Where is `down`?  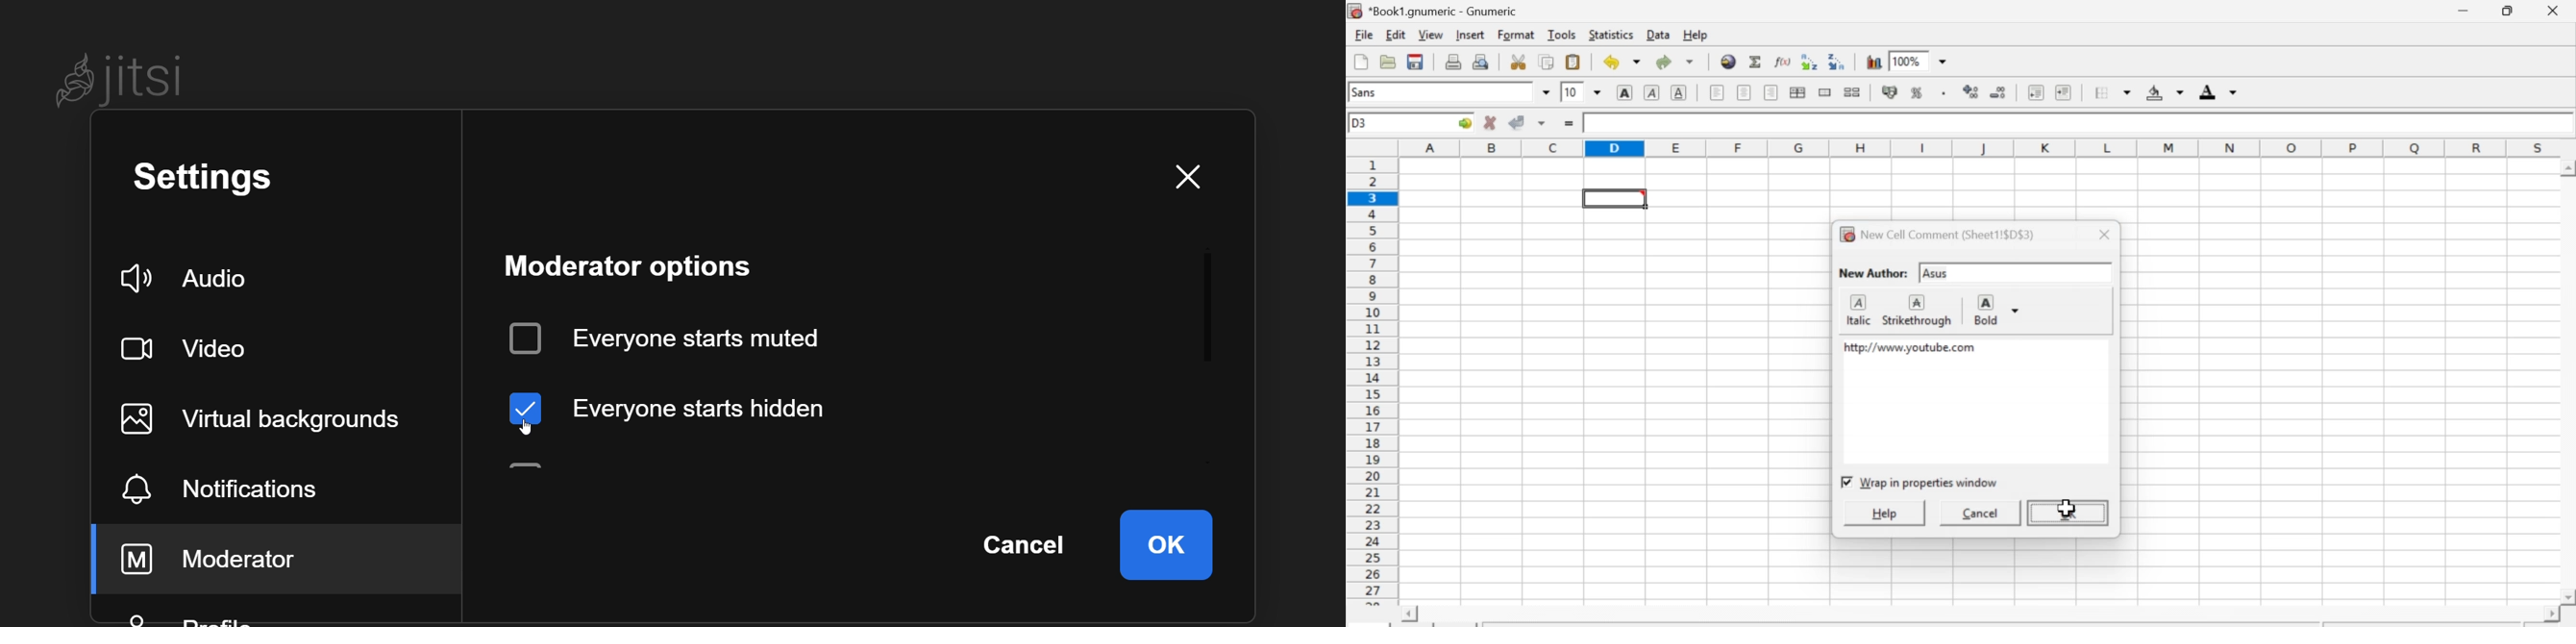 down is located at coordinates (1944, 62).